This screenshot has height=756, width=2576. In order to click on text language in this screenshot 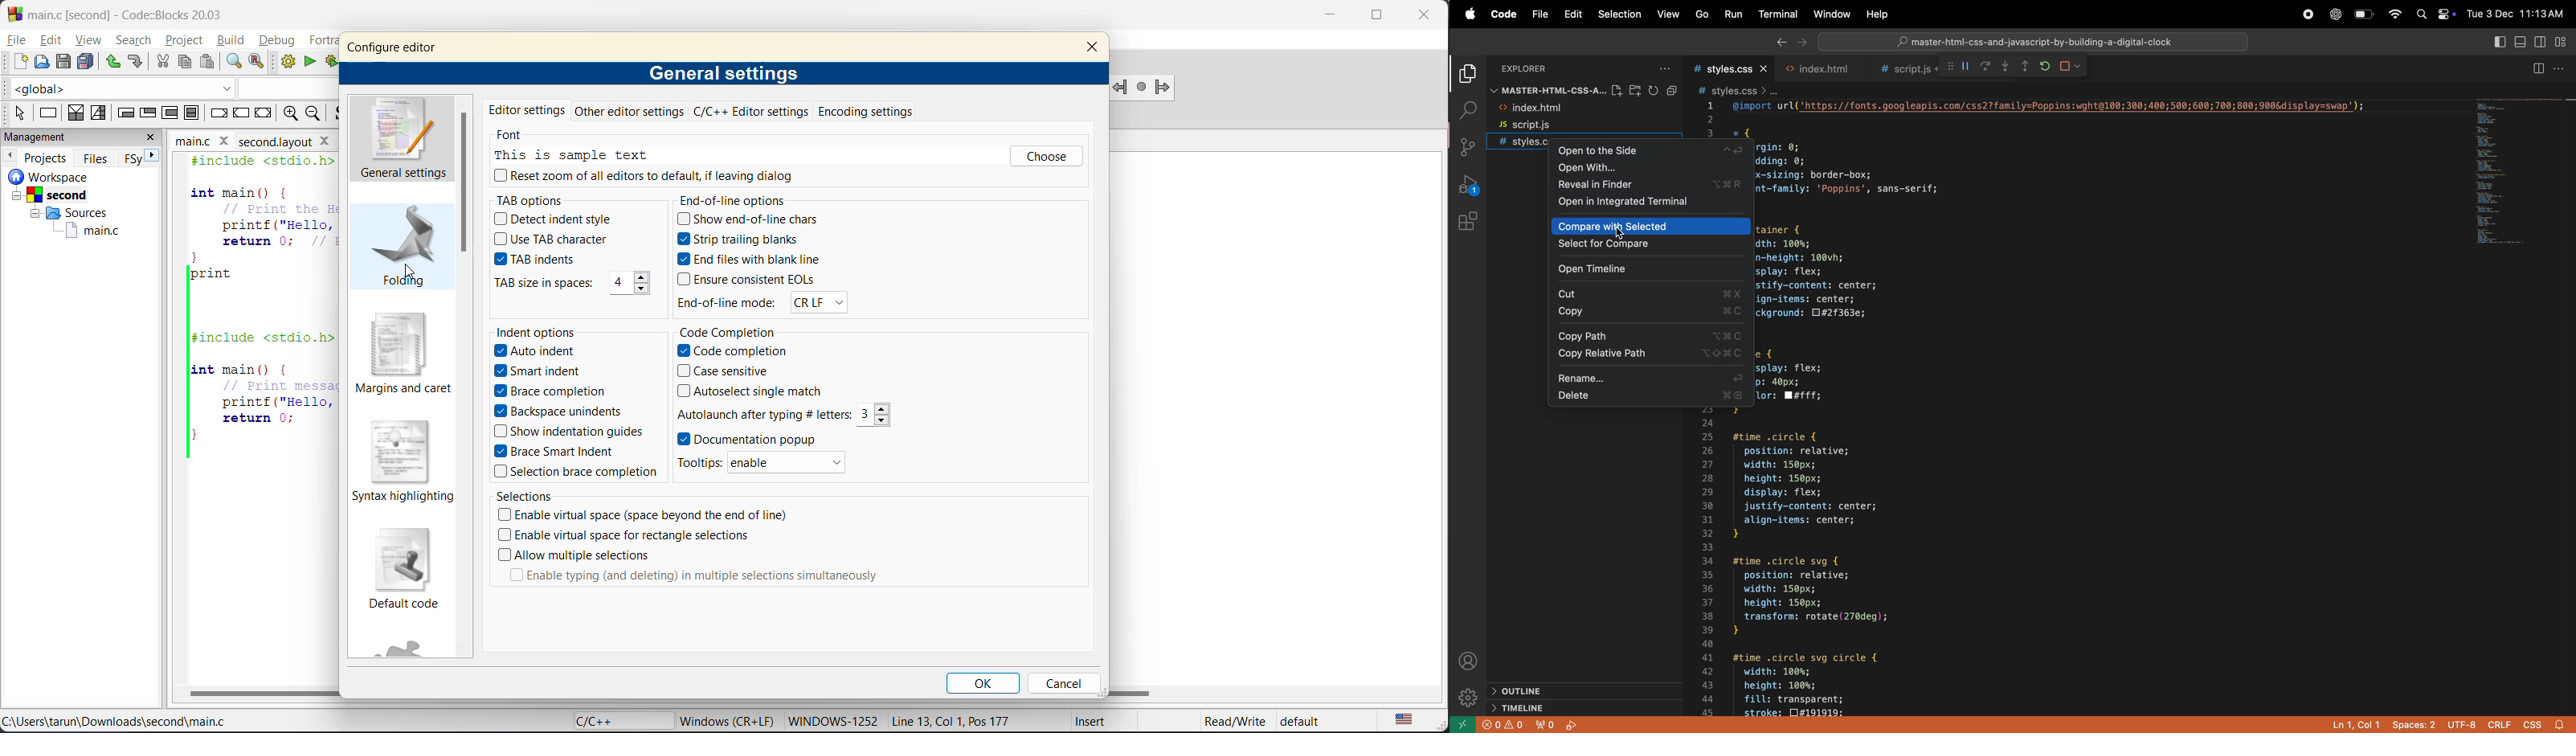, I will do `click(1406, 719)`.